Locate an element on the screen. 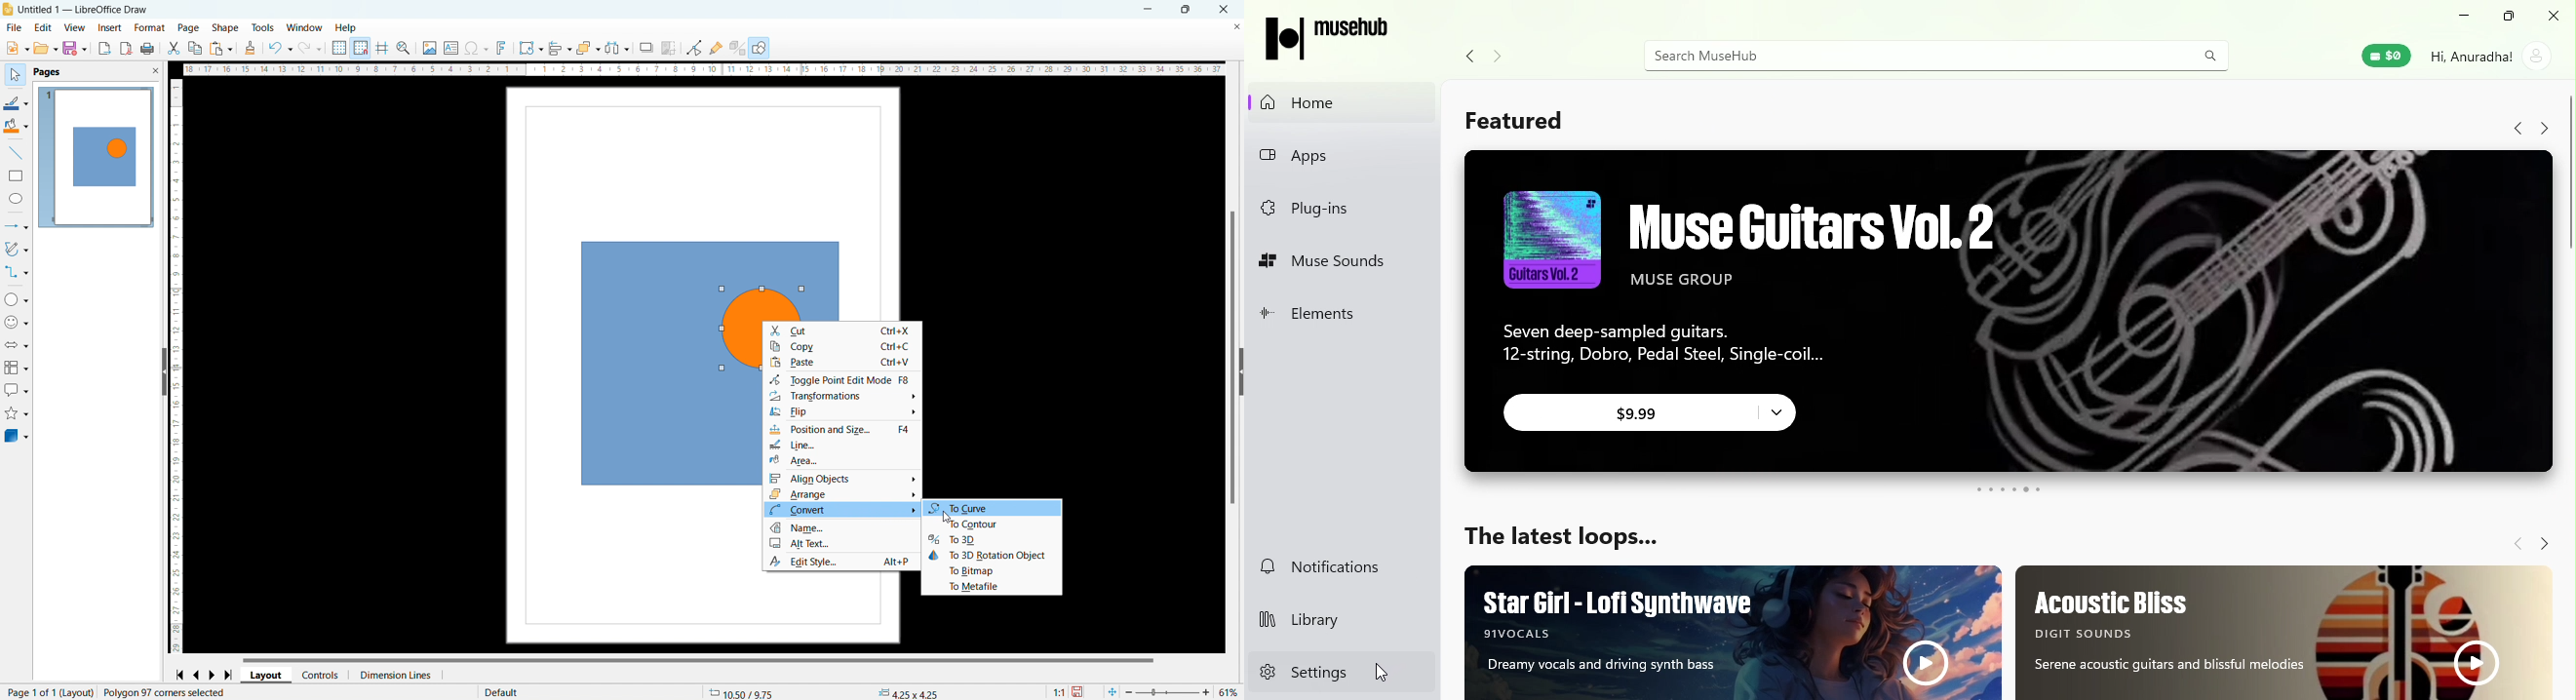 This screenshot has width=2576, height=700. arrange is located at coordinates (588, 49).